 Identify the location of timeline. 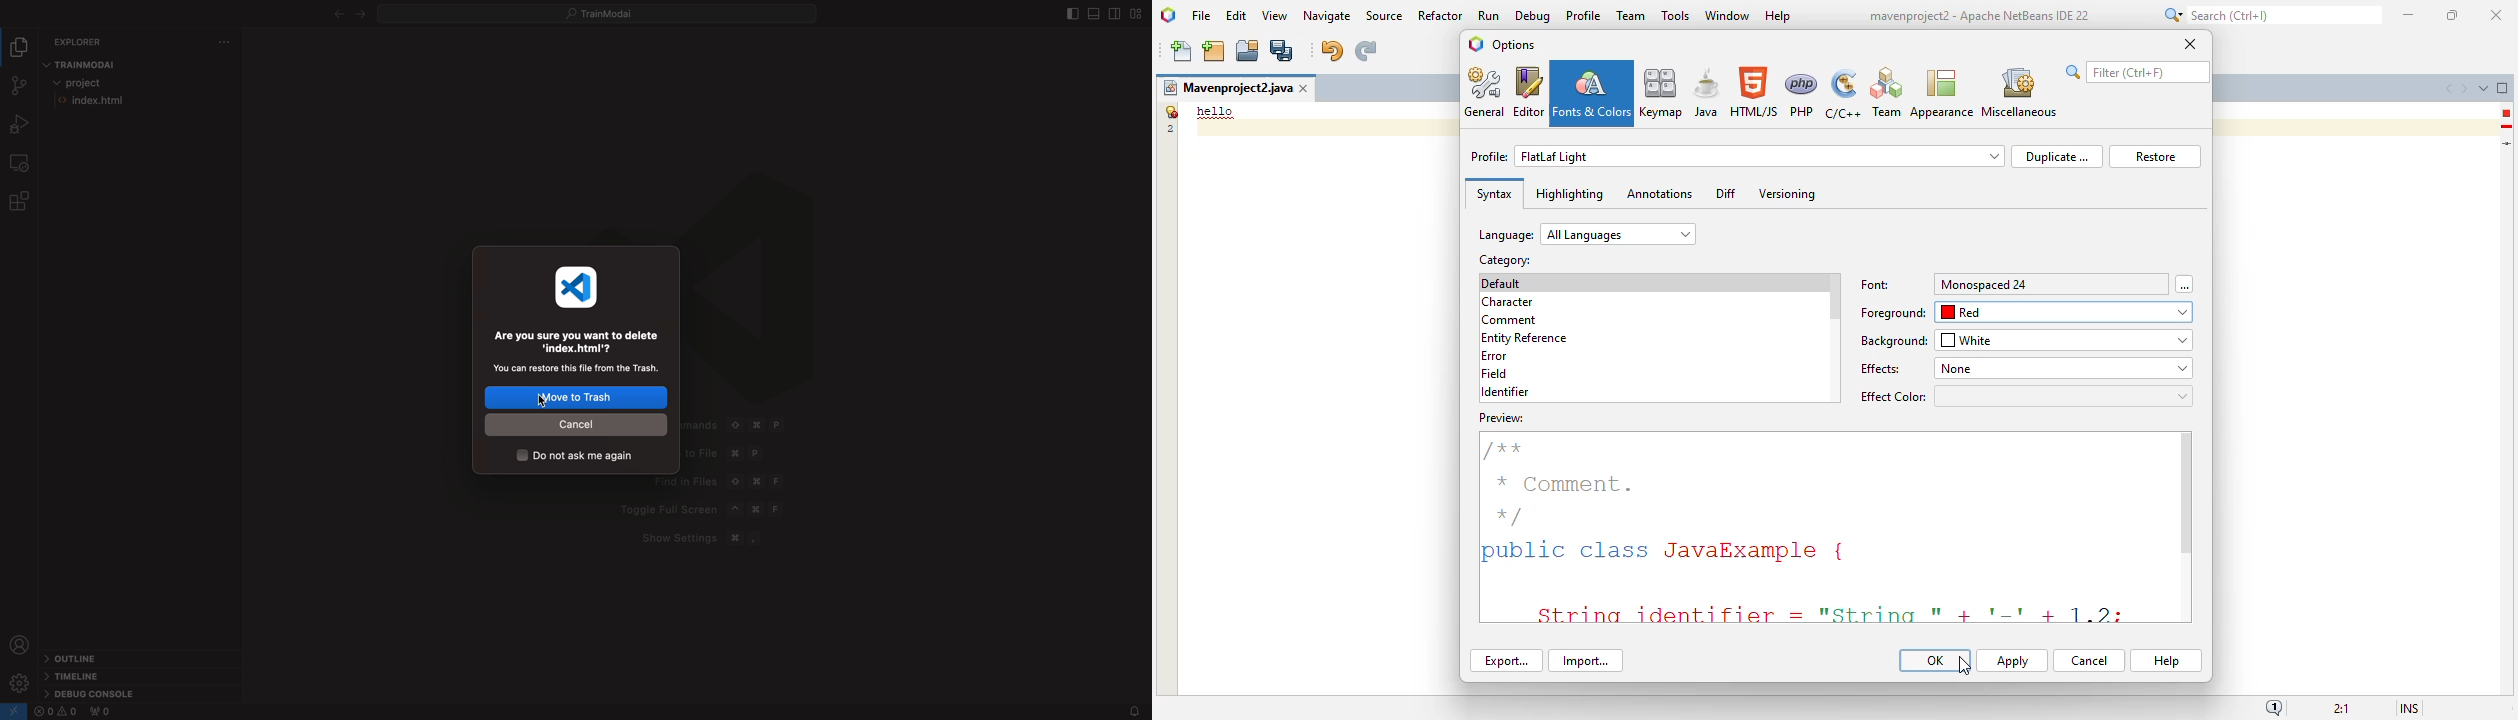
(80, 675).